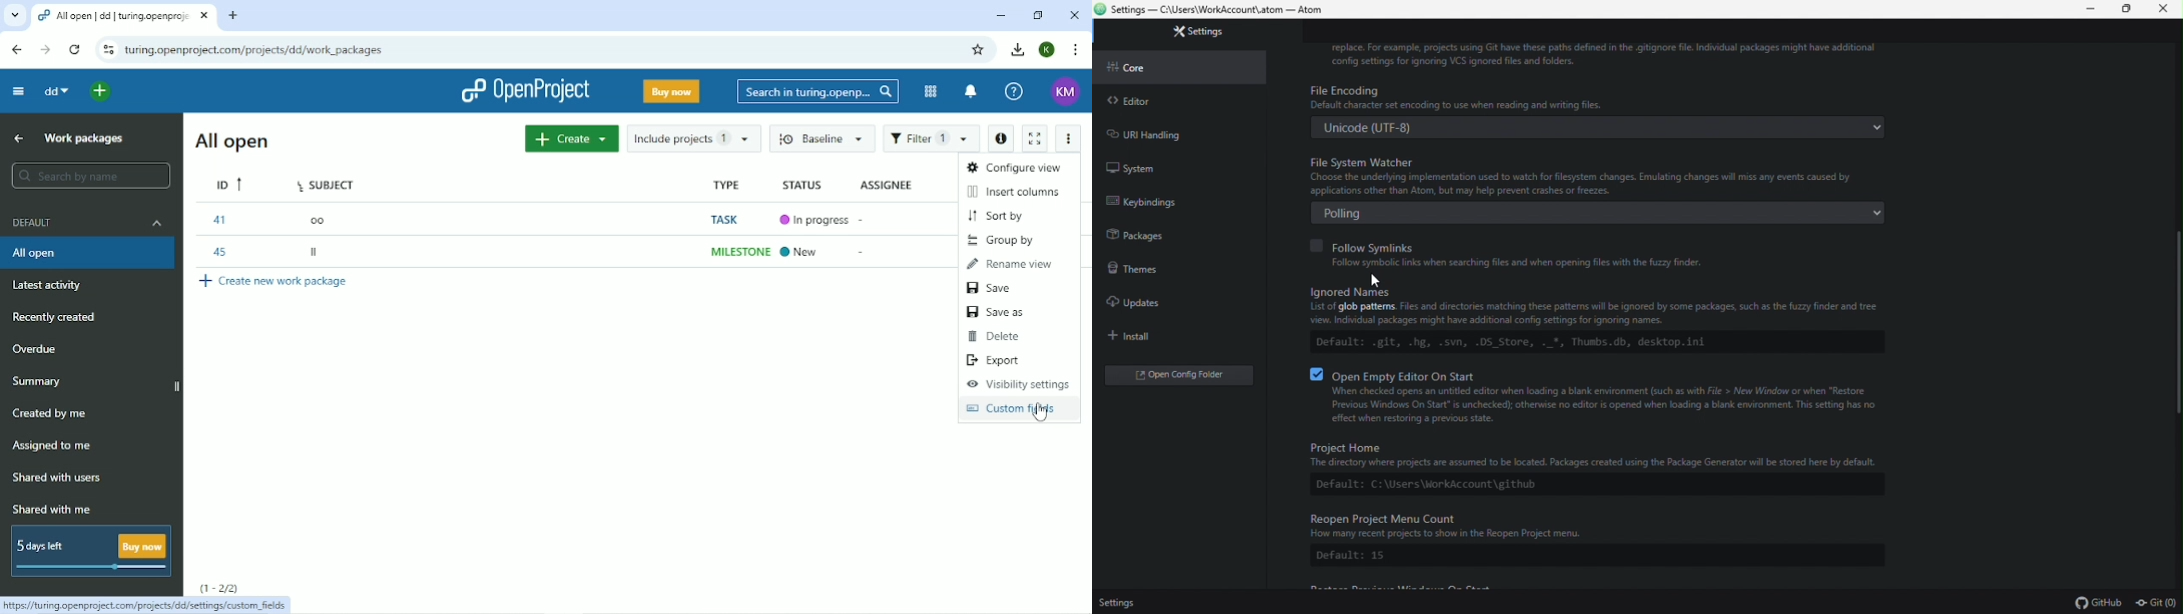  I want to click on Forward, so click(46, 49).